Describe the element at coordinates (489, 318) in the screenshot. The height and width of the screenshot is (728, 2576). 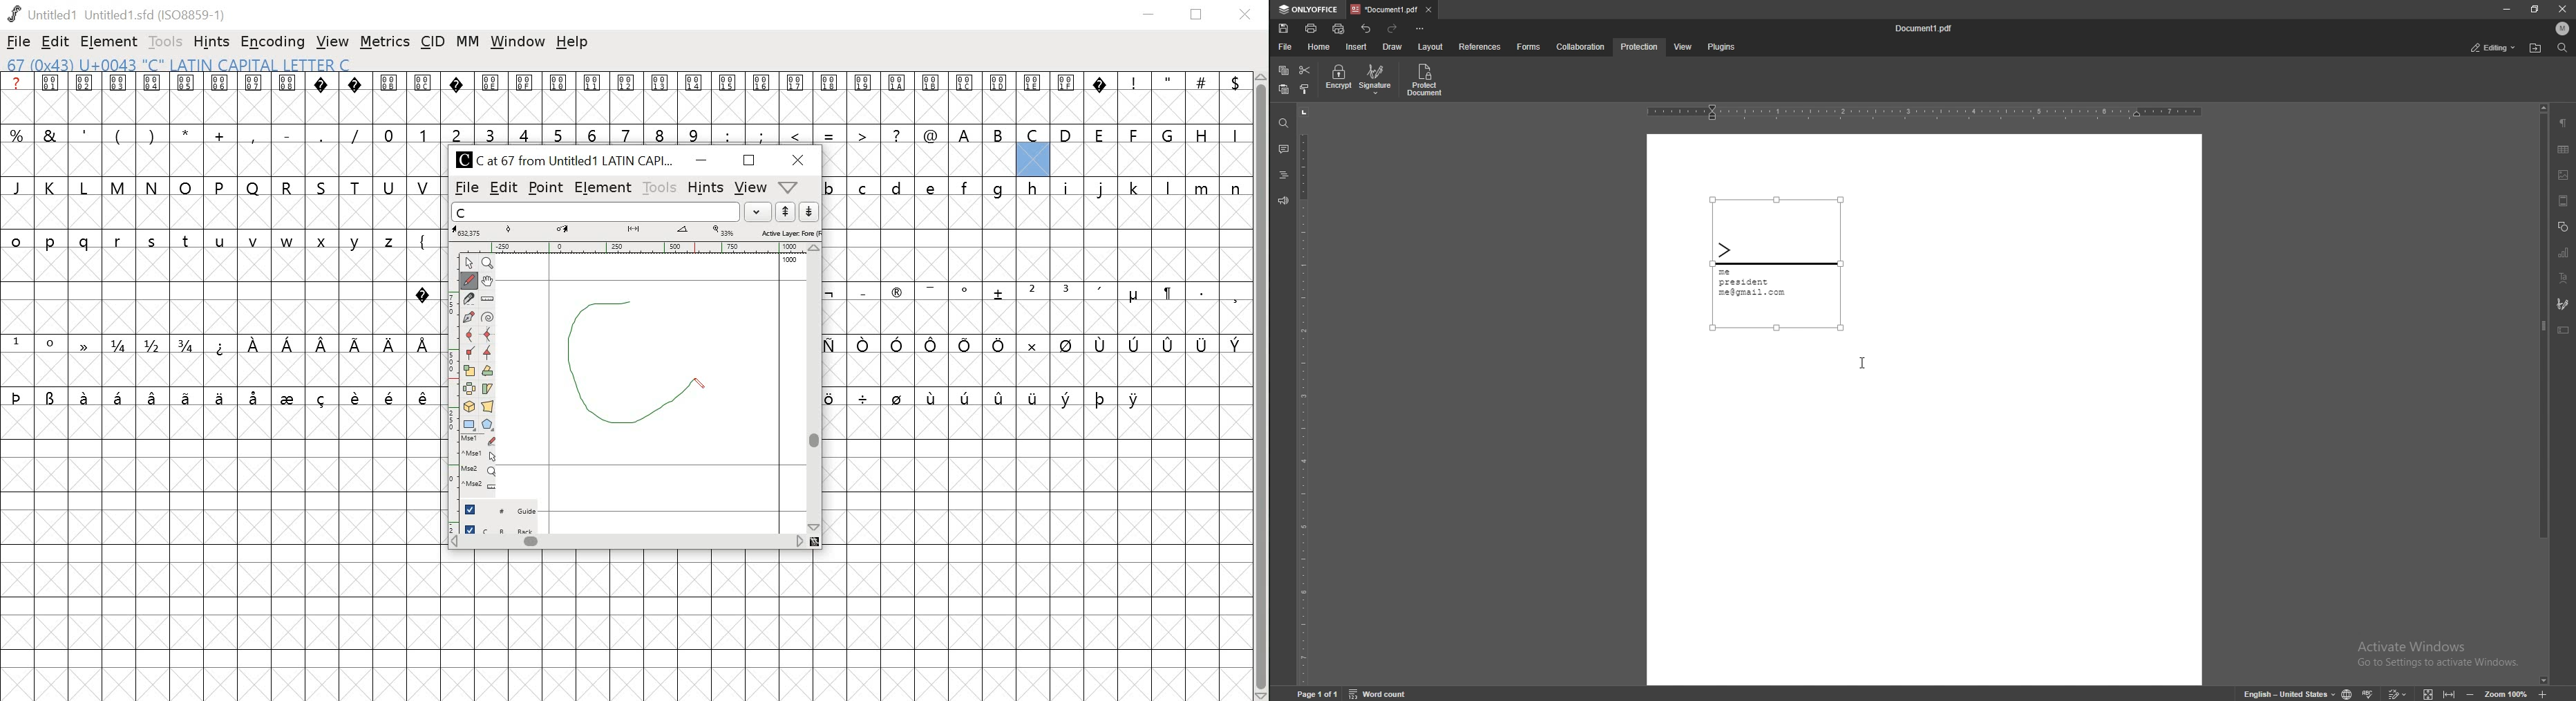
I see `spiro` at that location.